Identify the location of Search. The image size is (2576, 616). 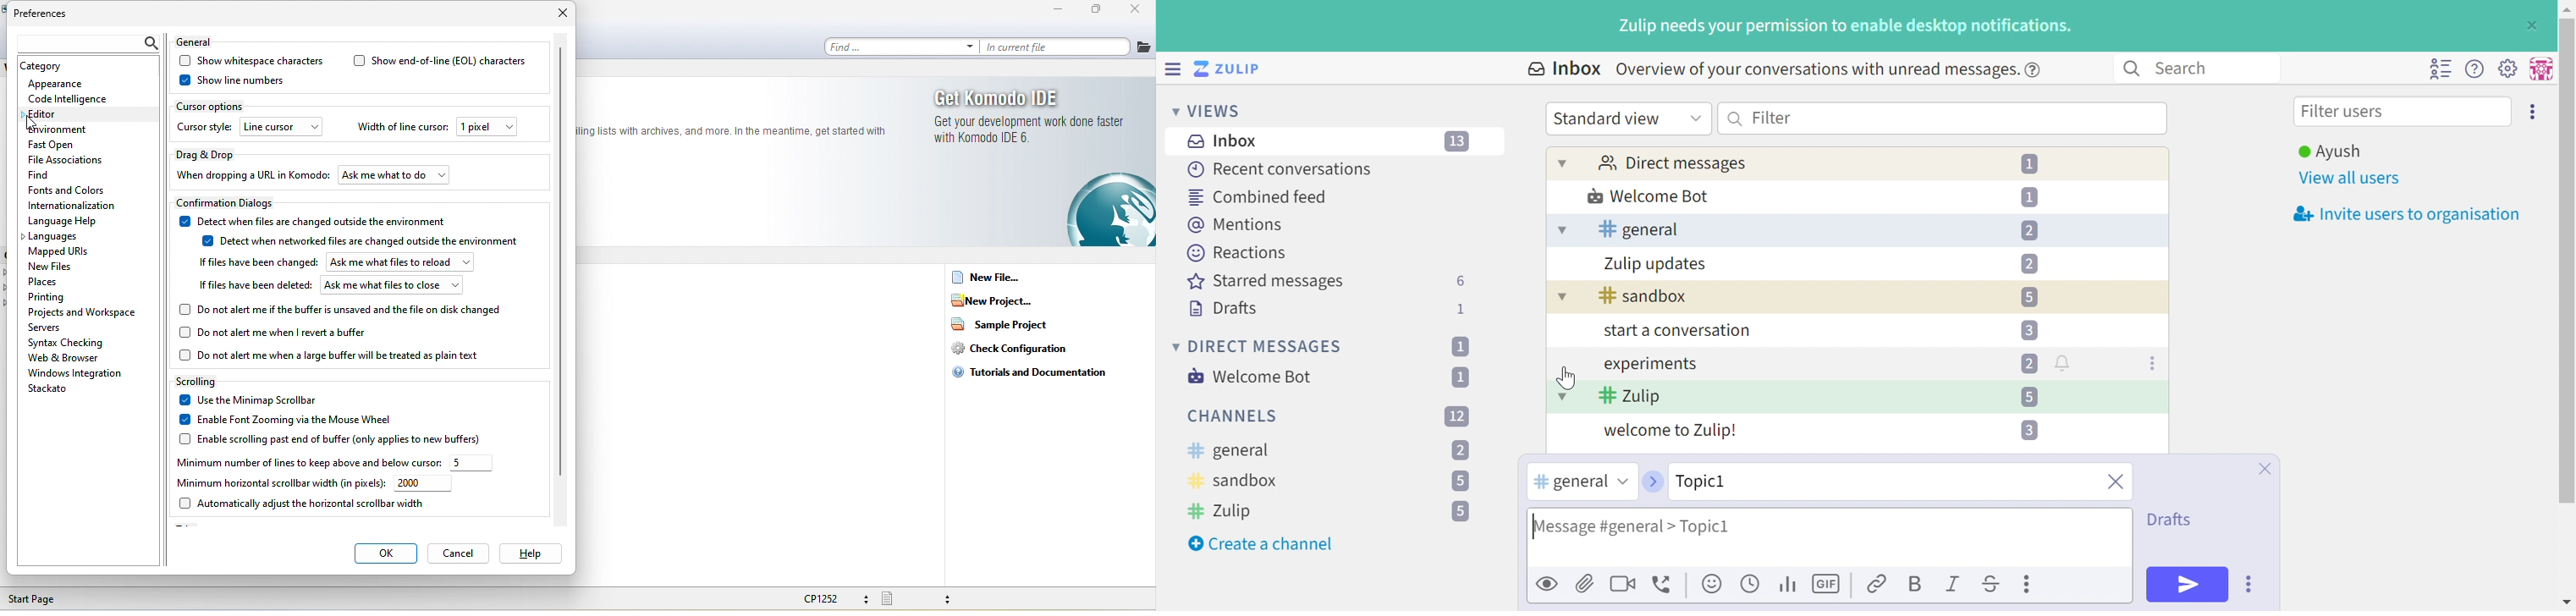
(1736, 118).